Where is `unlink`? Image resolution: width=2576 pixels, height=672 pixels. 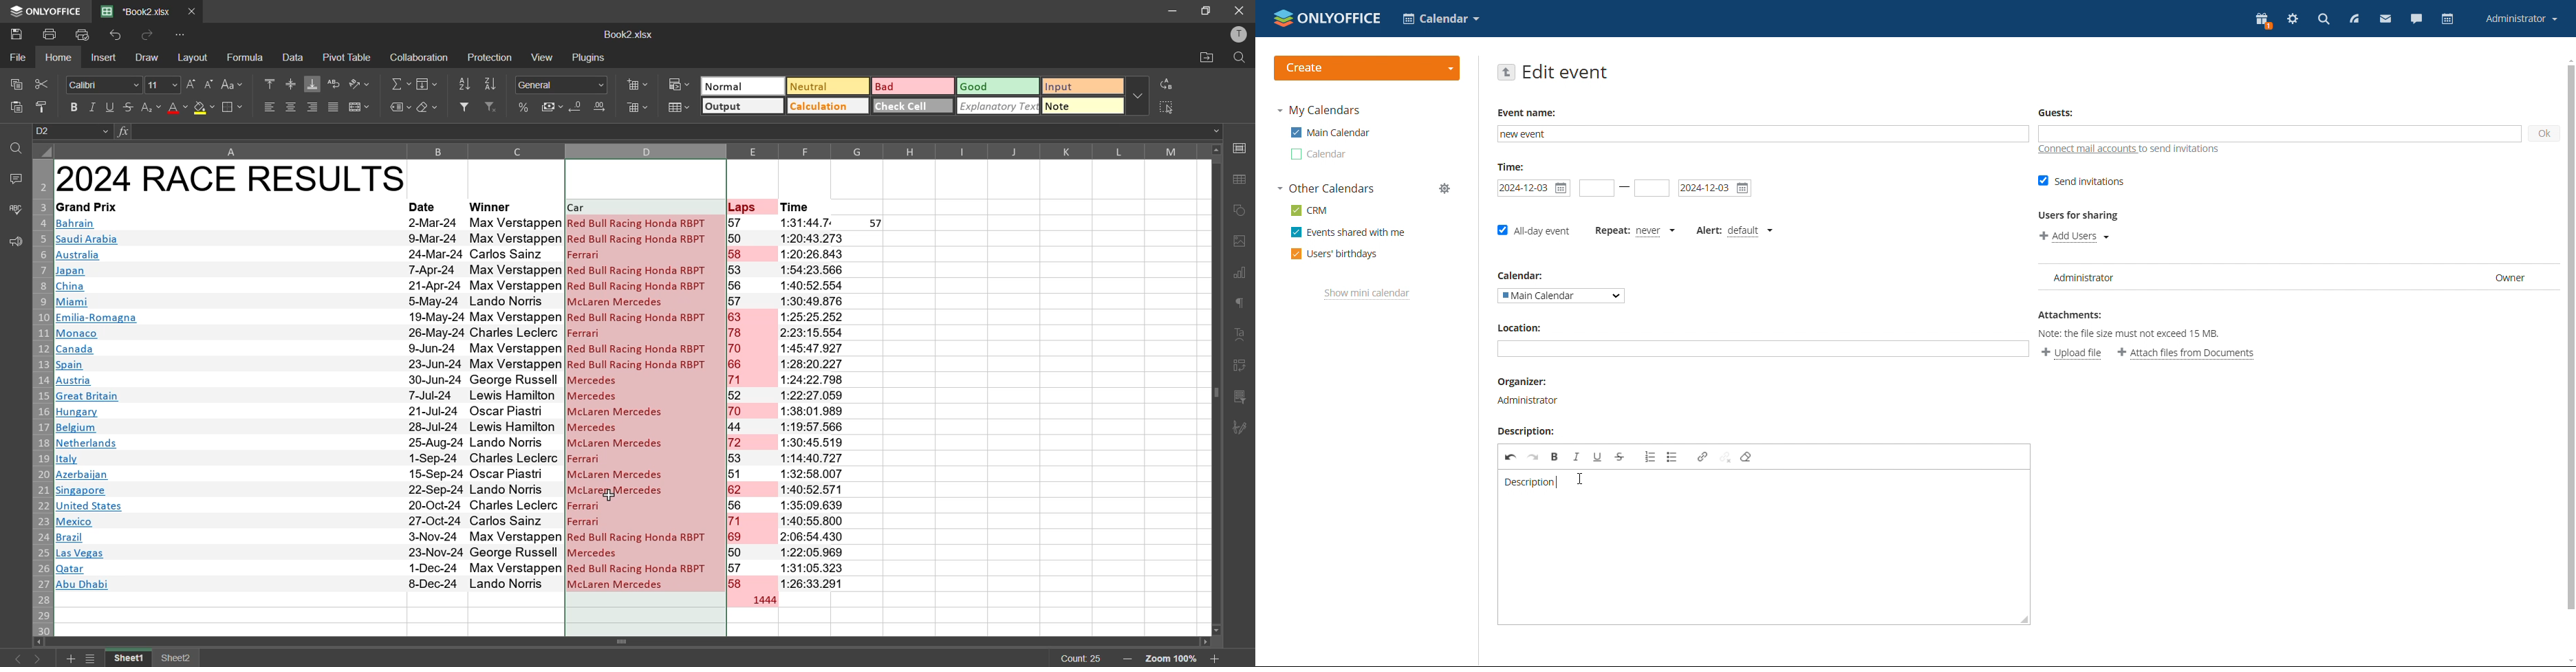
unlink is located at coordinates (1726, 457).